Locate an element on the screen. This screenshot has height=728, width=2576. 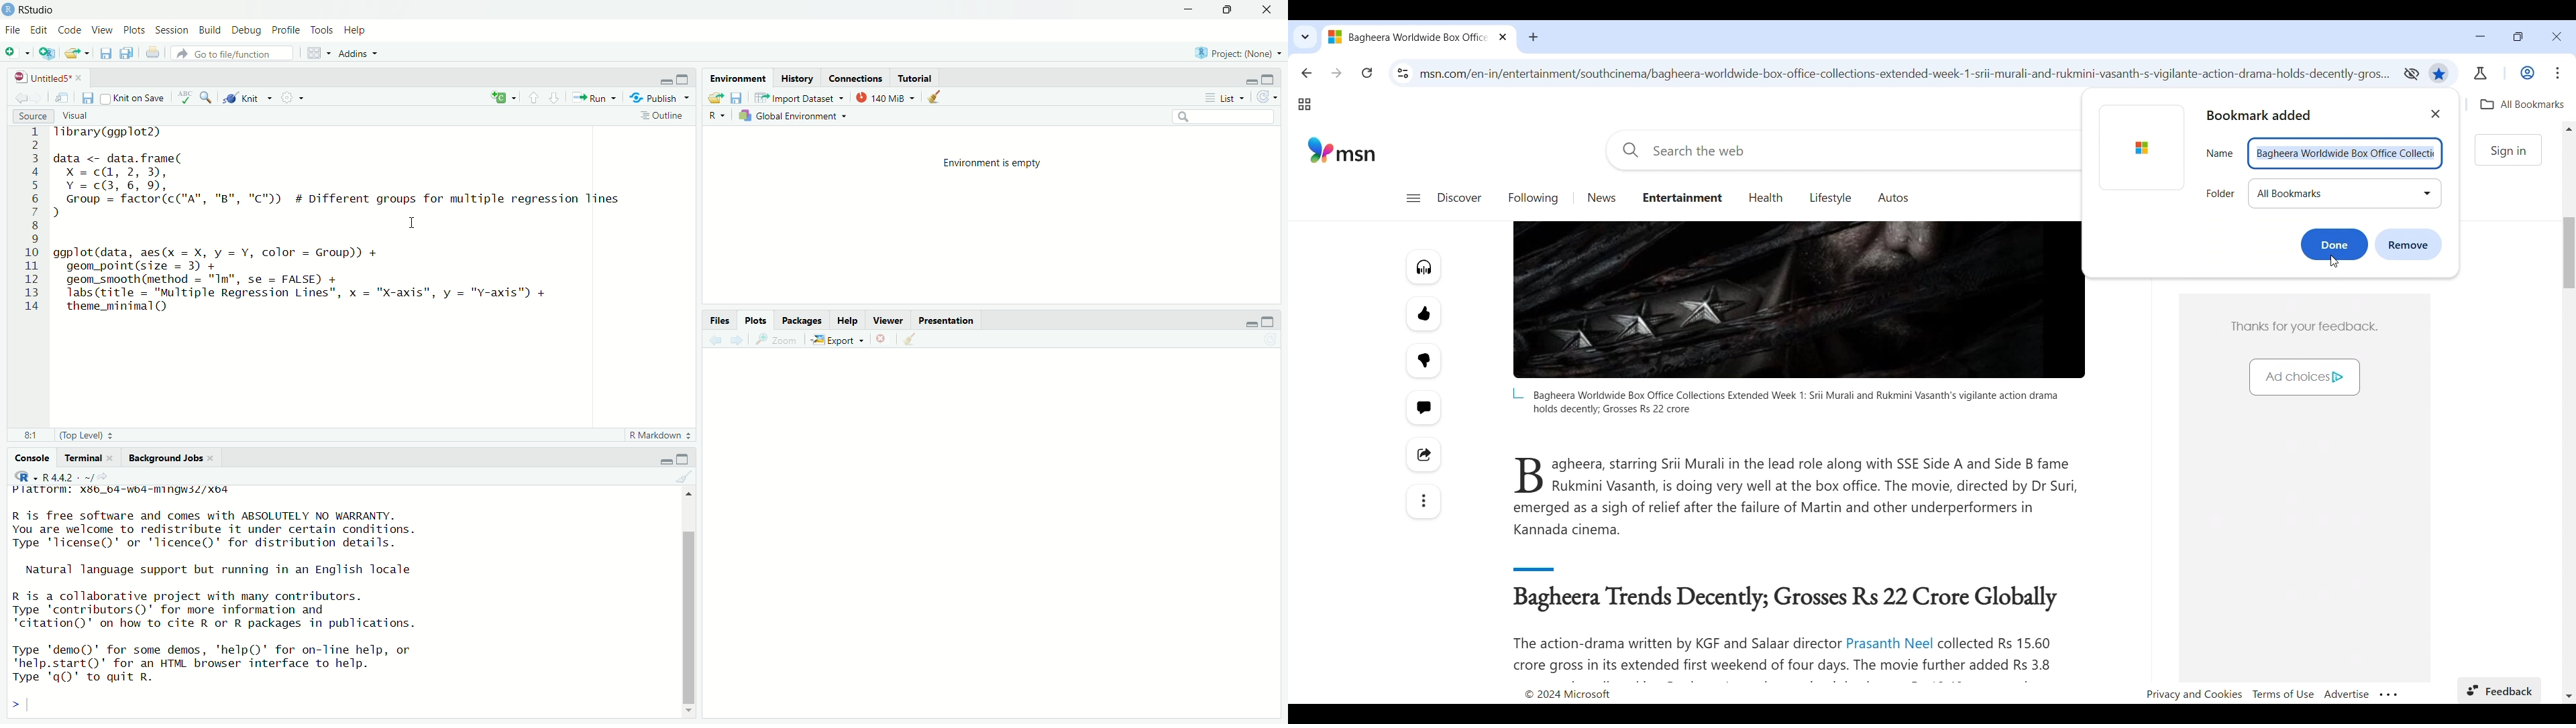
Cursor clicking on done is located at coordinates (2334, 262).